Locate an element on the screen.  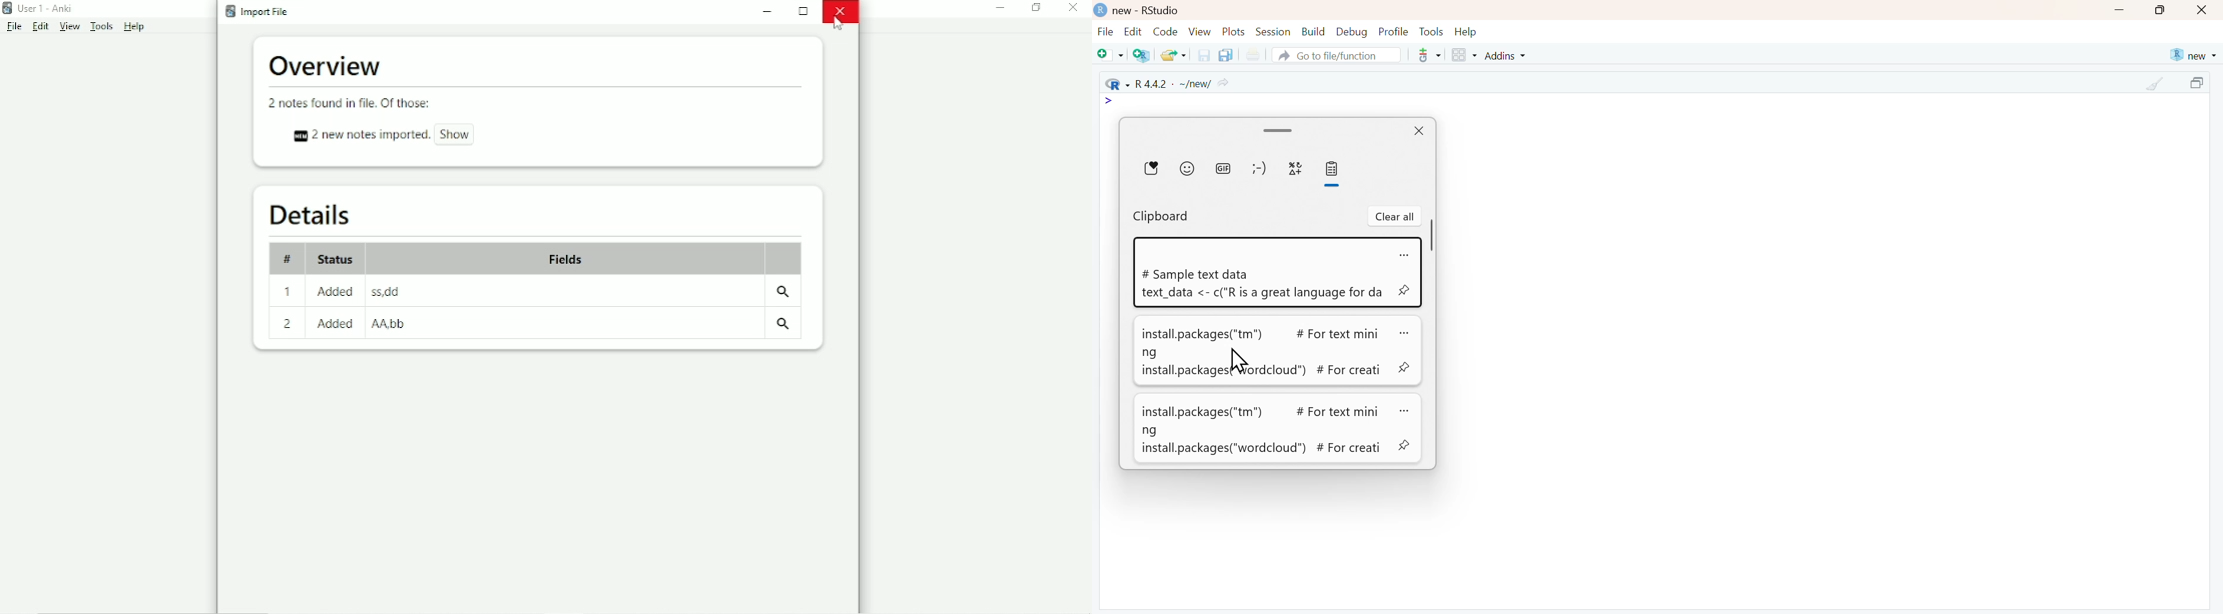
close is located at coordinates (1418, 131).